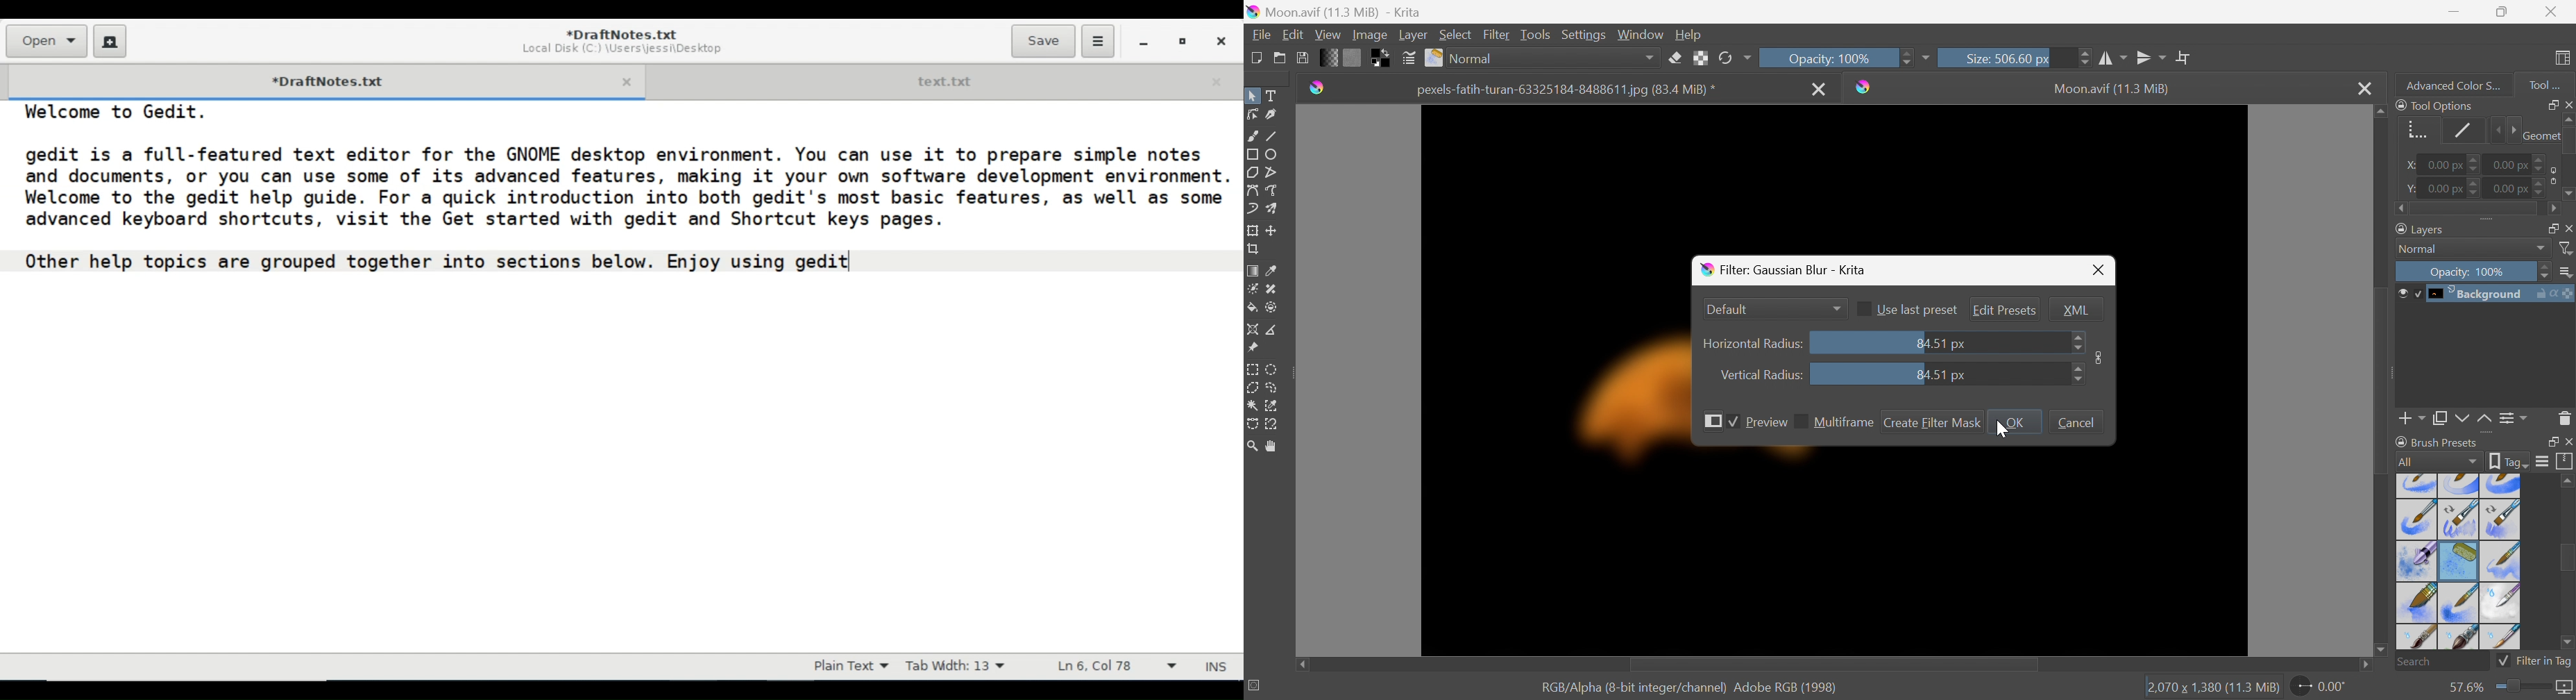  Describe the element at coordinates (2565, 272) in the screenshot. I see `Thumbnail size` at that location.